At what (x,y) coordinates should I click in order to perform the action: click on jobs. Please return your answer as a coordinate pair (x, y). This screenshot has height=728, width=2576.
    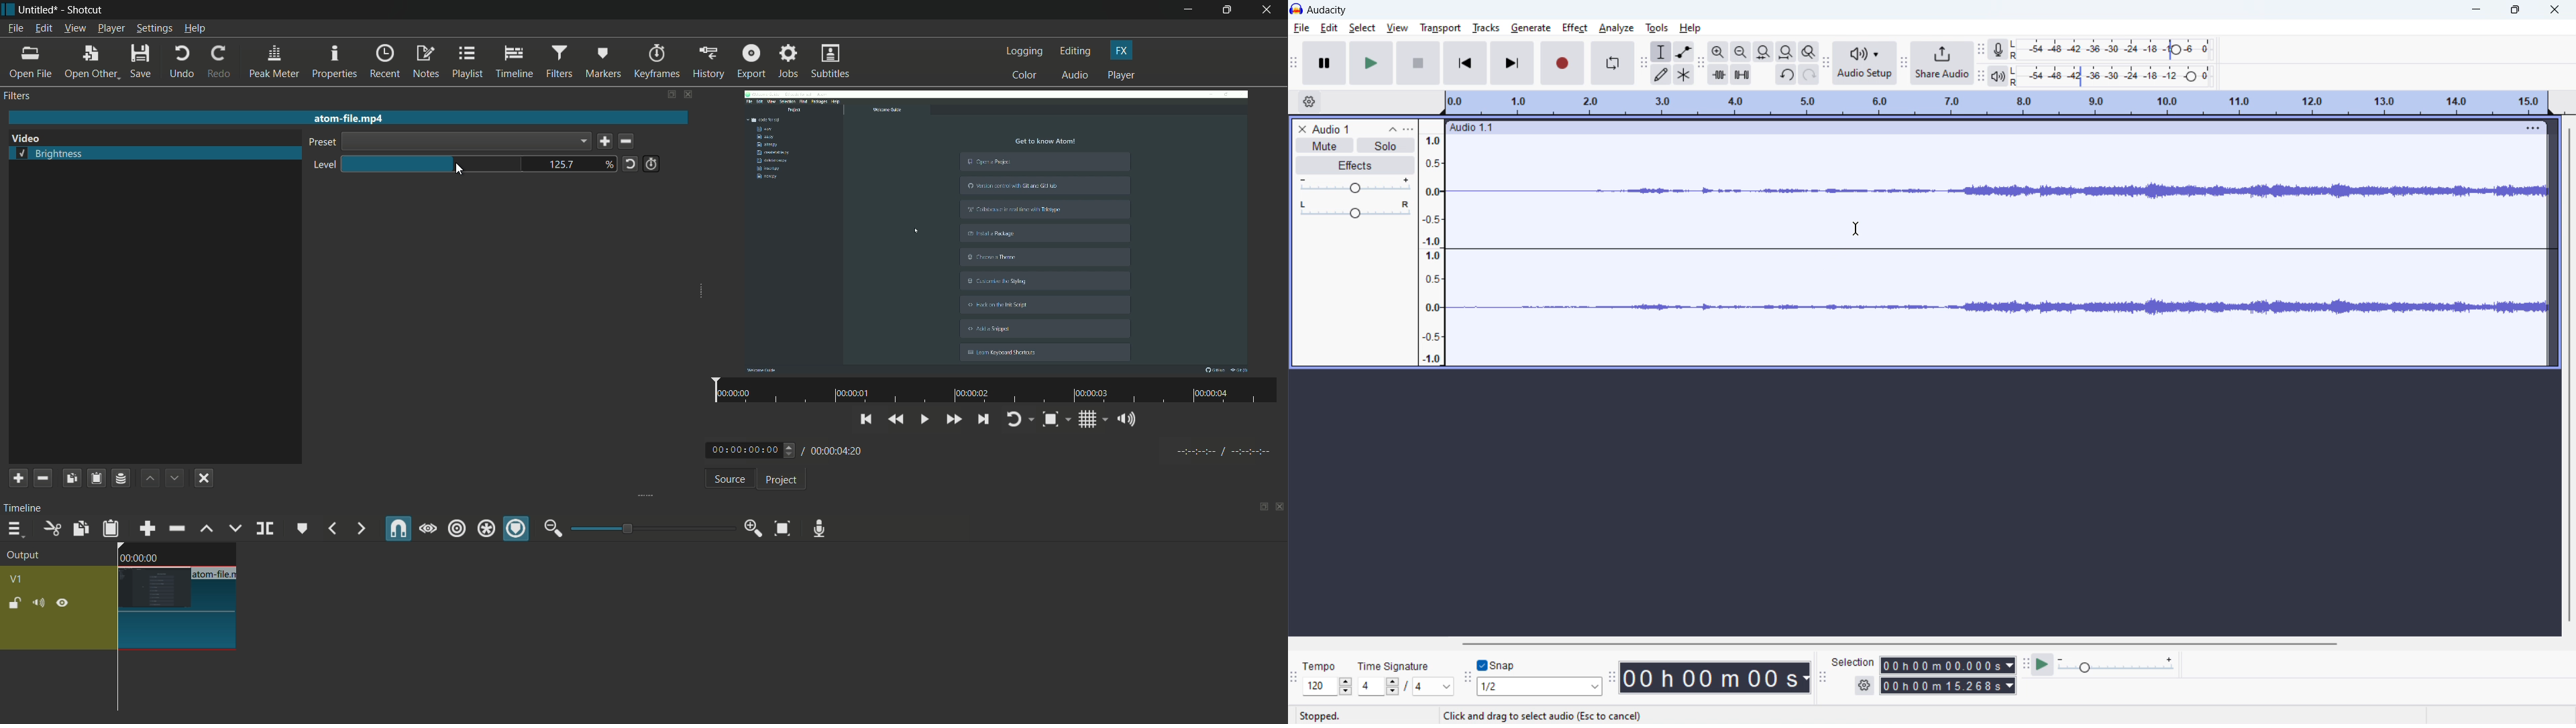
    Looking at the image, I should click on (788, 62).